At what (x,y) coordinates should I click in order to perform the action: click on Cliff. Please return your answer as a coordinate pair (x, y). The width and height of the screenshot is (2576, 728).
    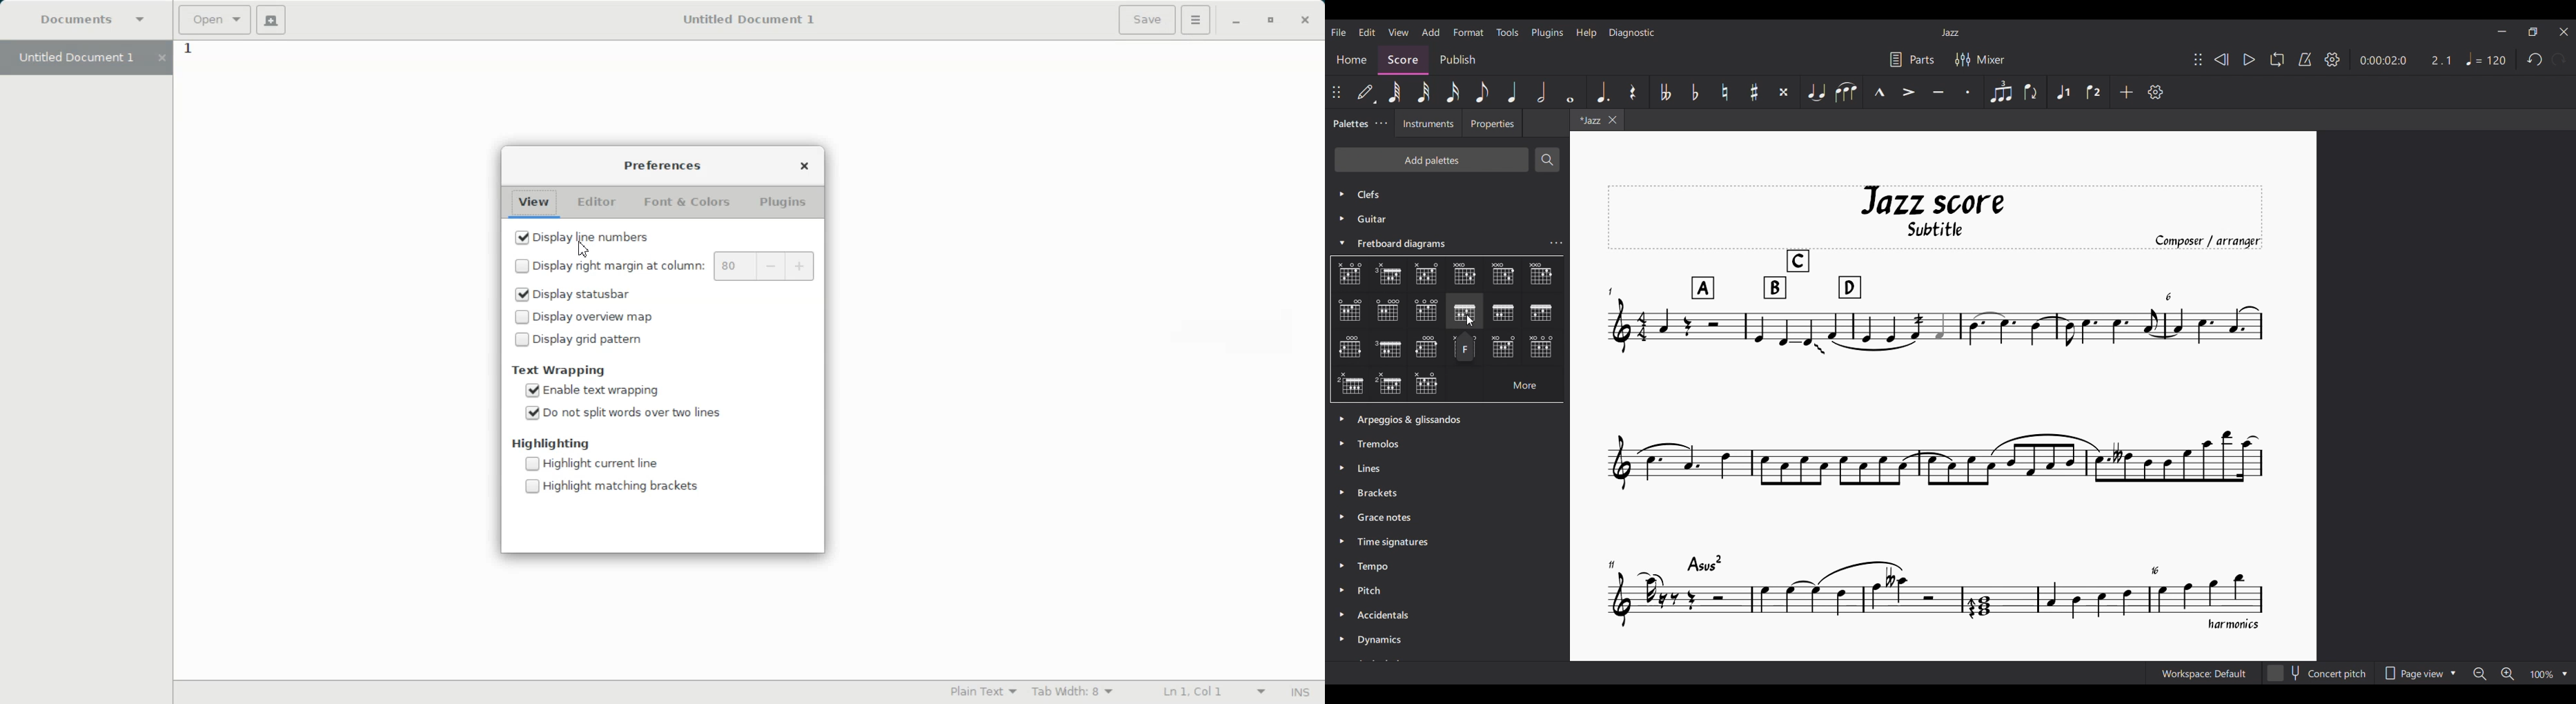
    Looking at the image, I should click on (1359, 190).